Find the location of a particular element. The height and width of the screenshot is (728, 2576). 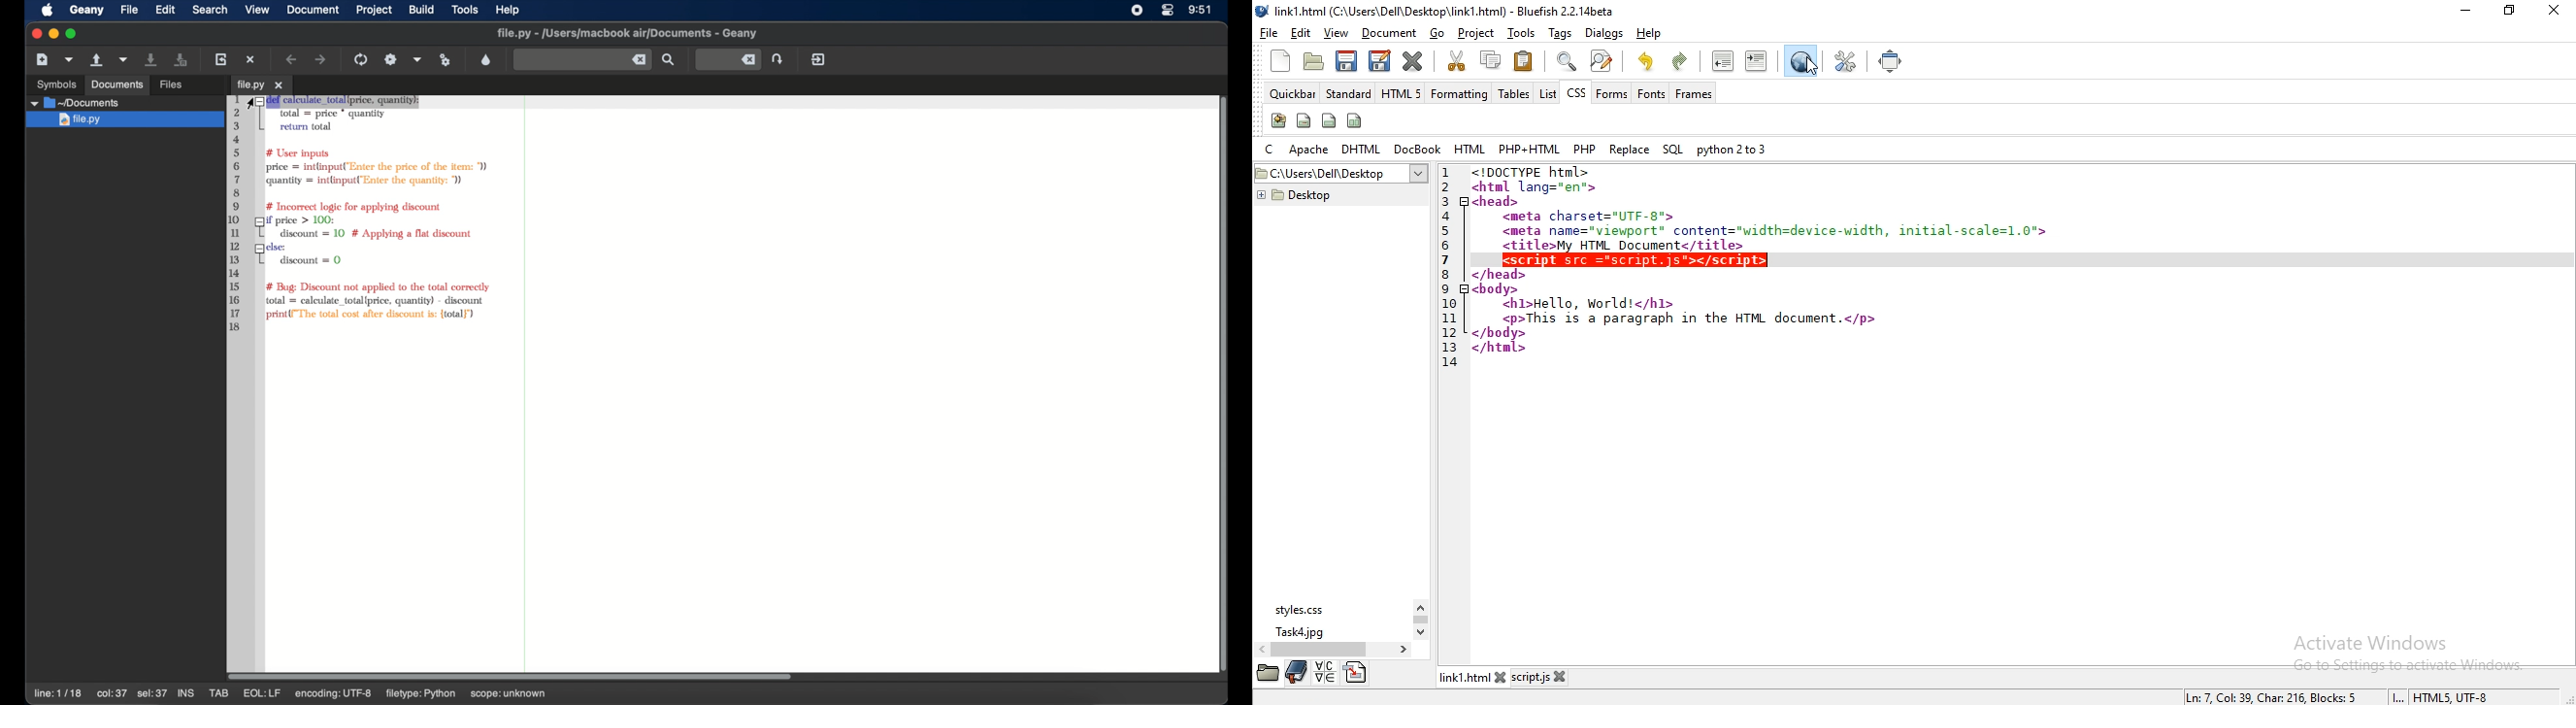

text encoding is located at coordinates (2451, 696).